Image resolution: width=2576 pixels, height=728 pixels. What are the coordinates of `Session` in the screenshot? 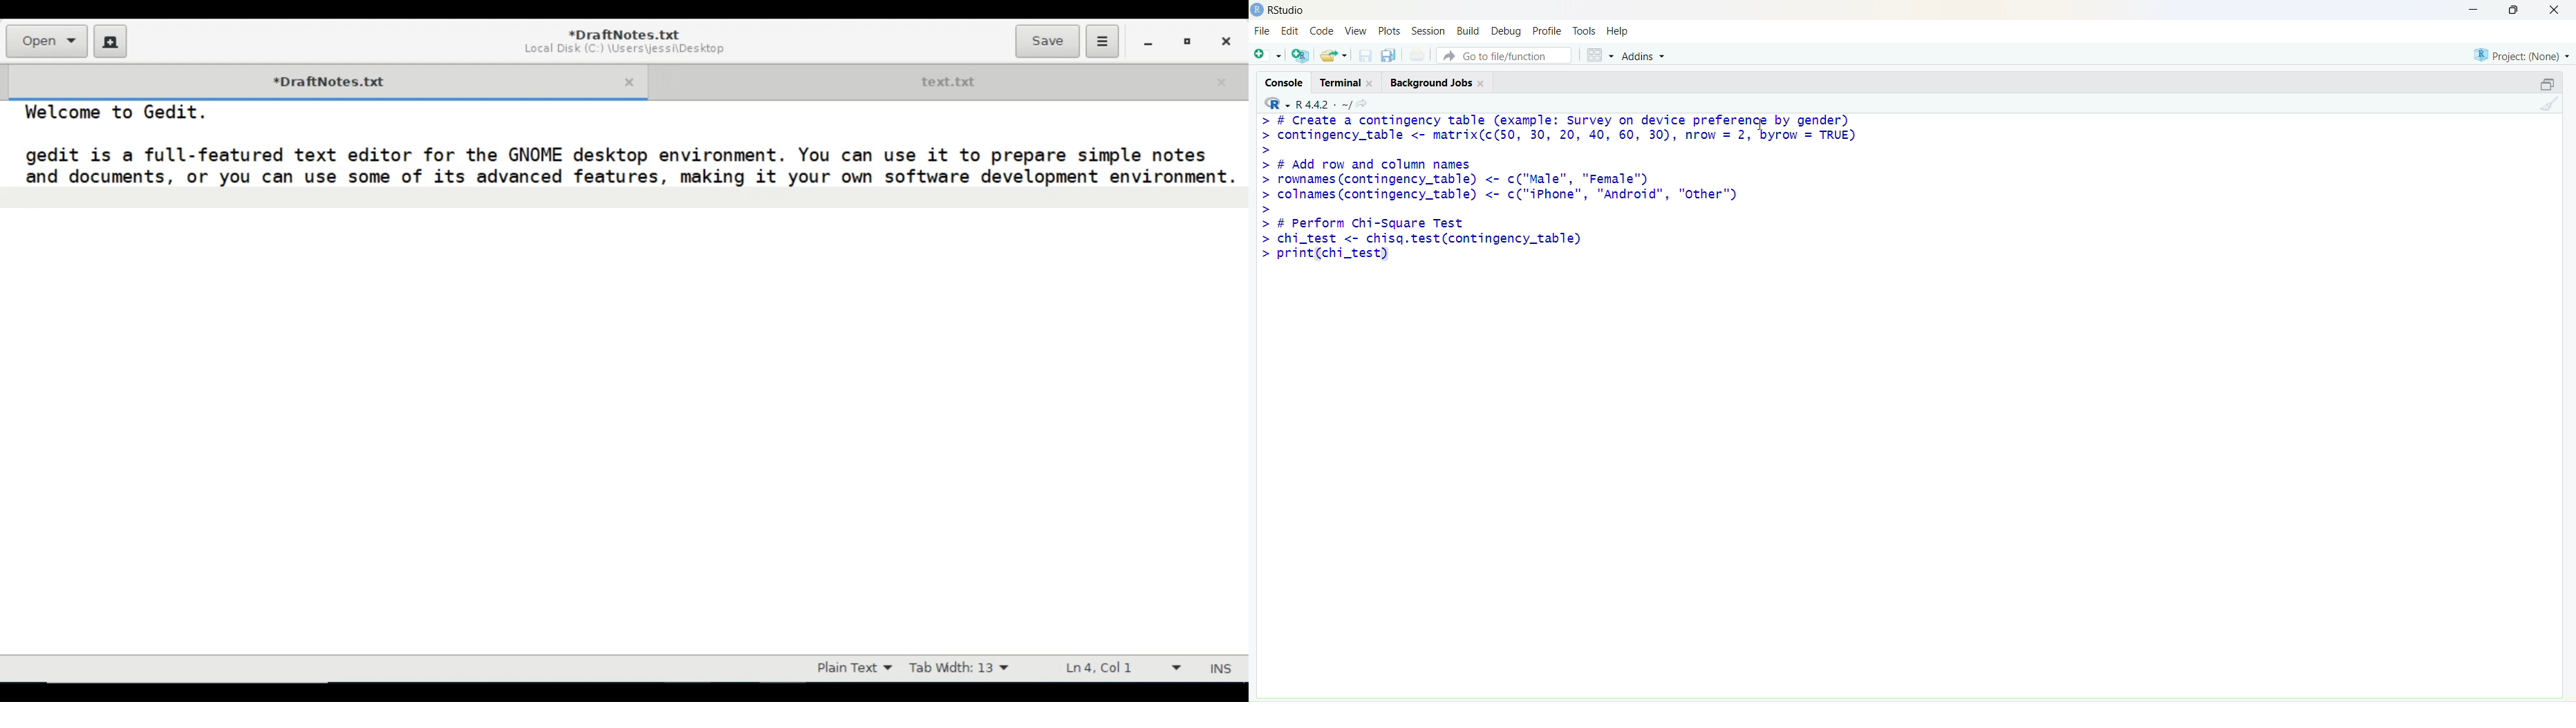 It's located at (1428, 31).